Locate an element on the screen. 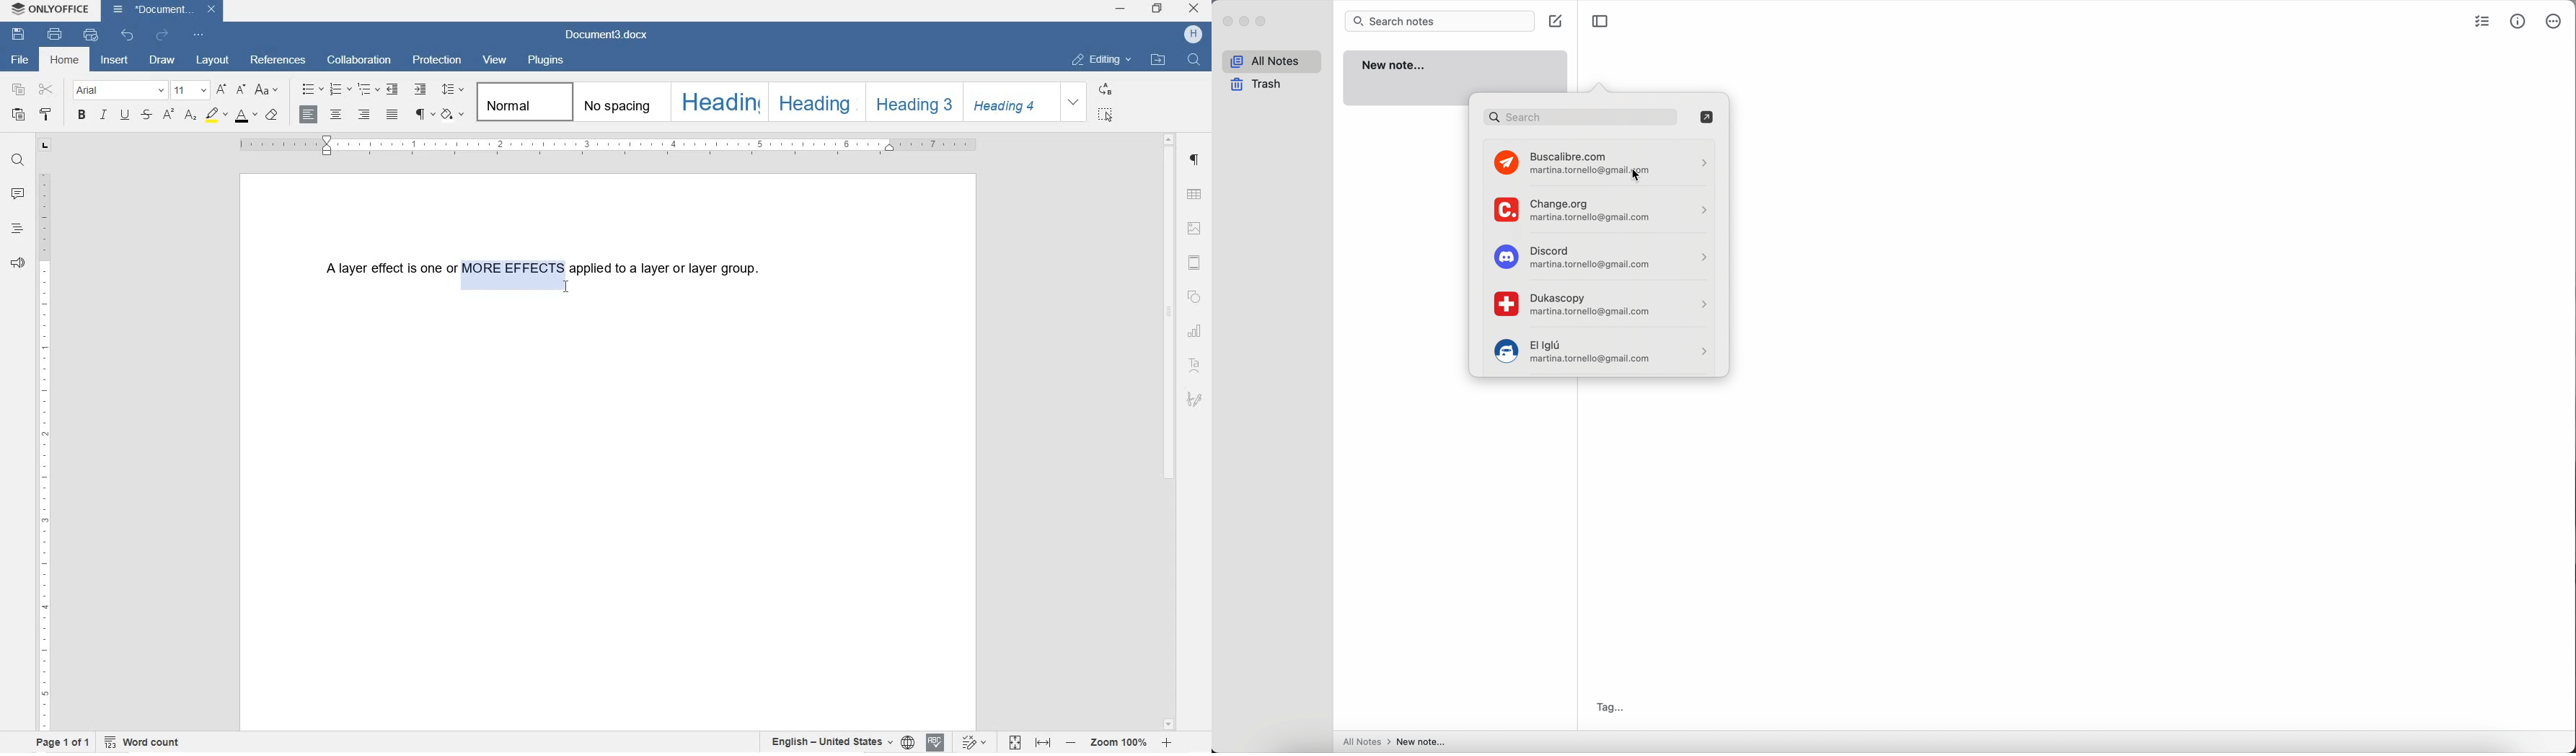 The height and width of the screenshot is (756, 2576). STRIKETHROUGH is located at coordinates (145, 115).